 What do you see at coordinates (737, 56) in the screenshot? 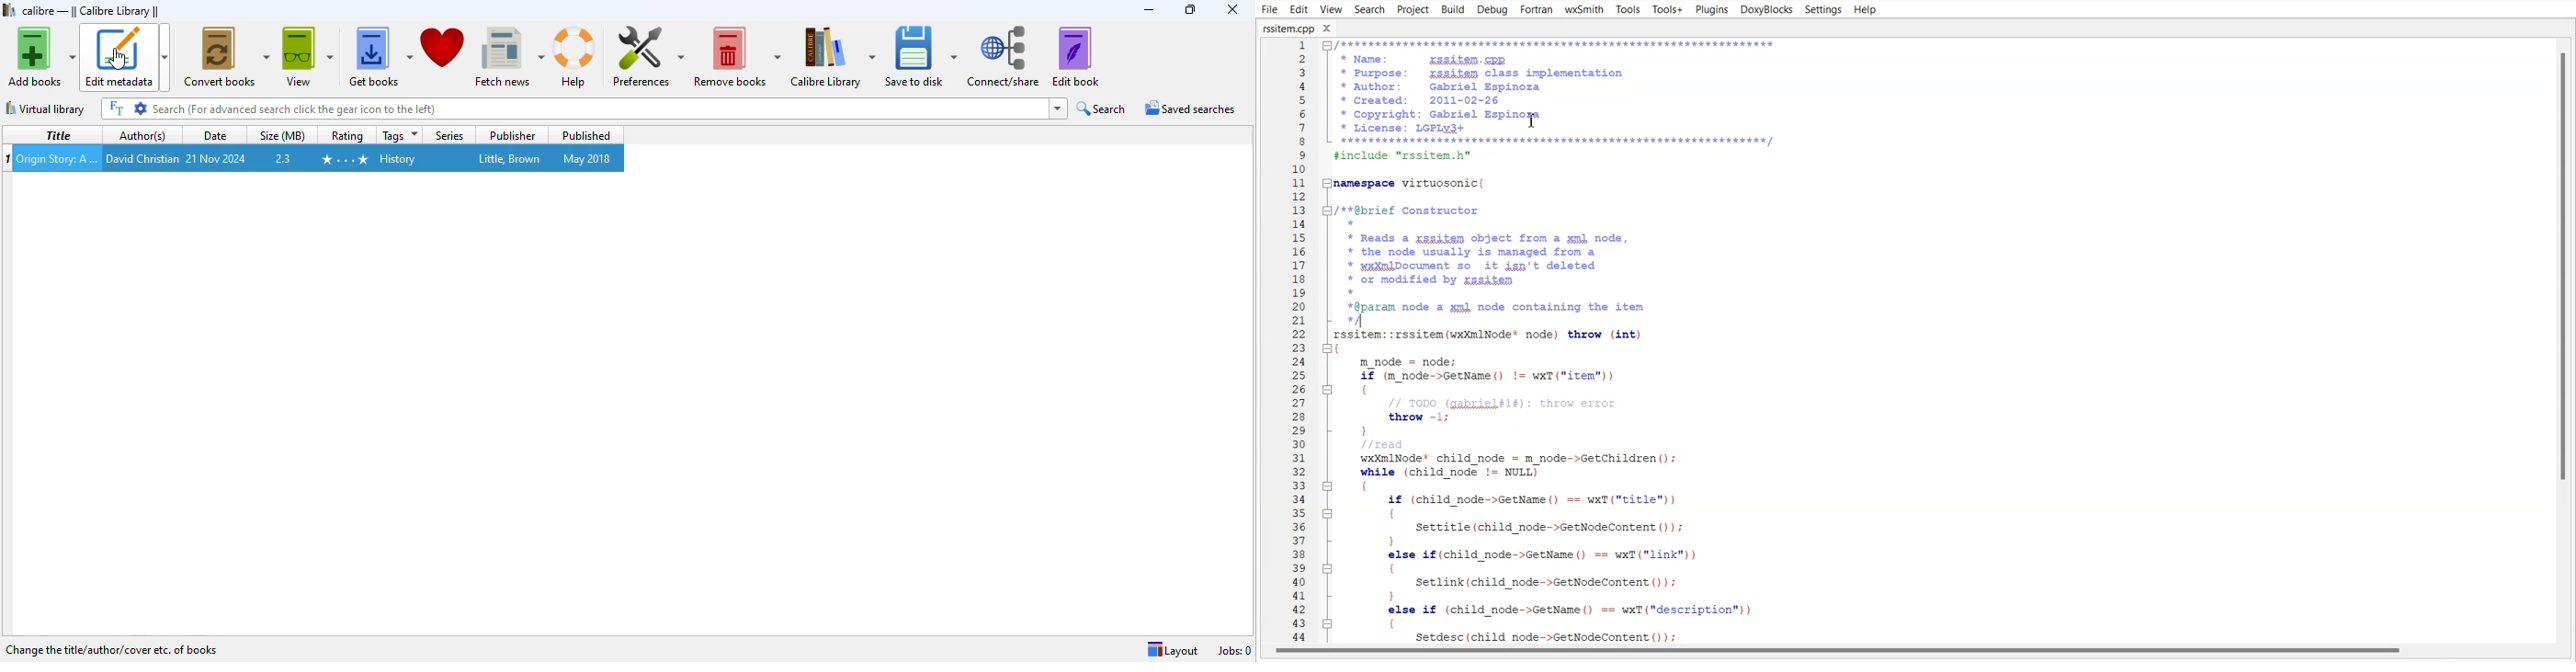
I see `remove books` at bounding box center [737, 56].